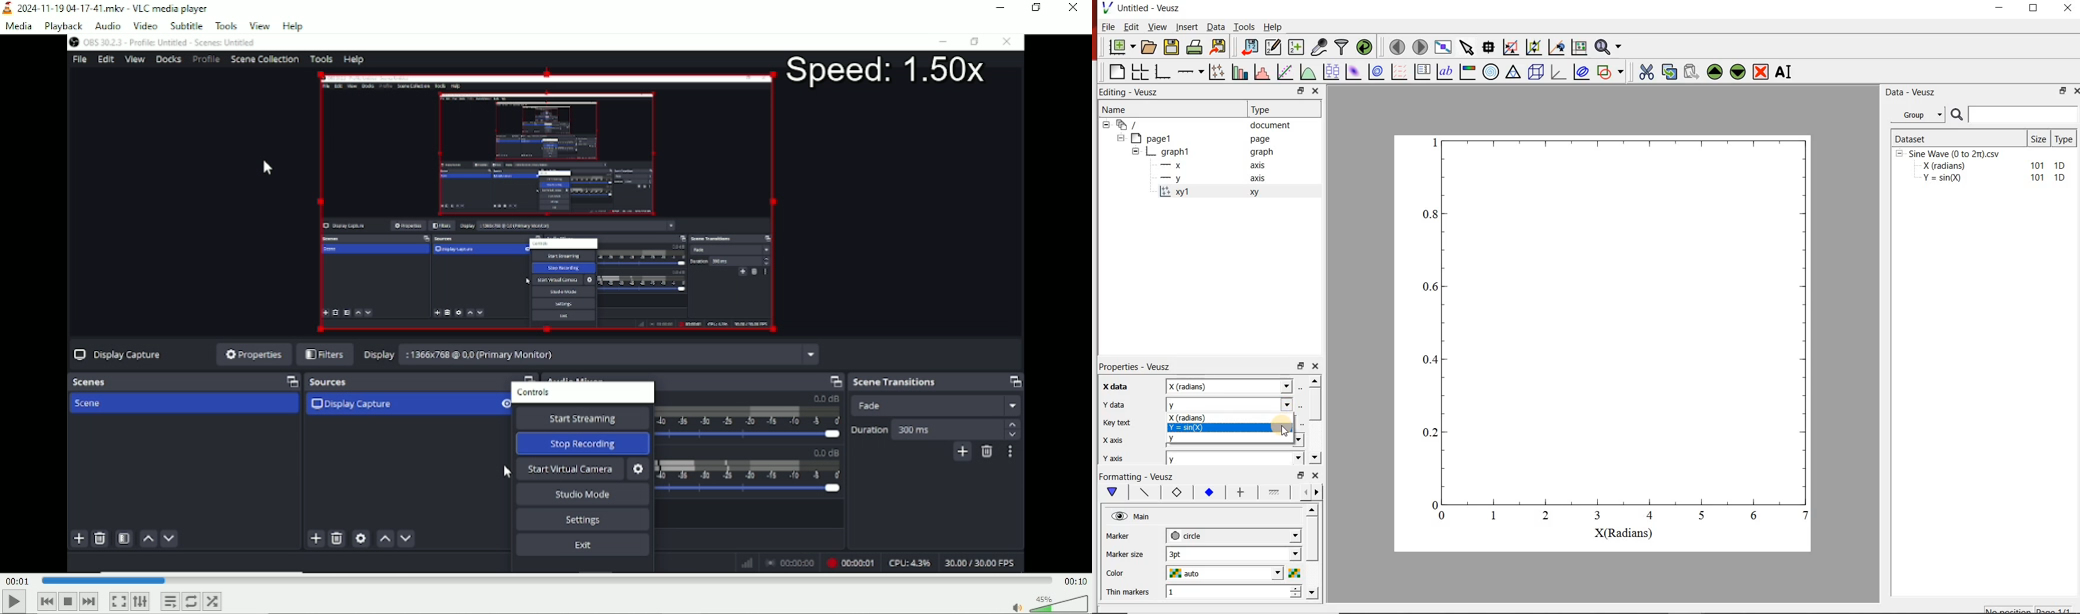  Describe the element at coordinates (107, 24) in the screenshot. I see `audio` at that location.